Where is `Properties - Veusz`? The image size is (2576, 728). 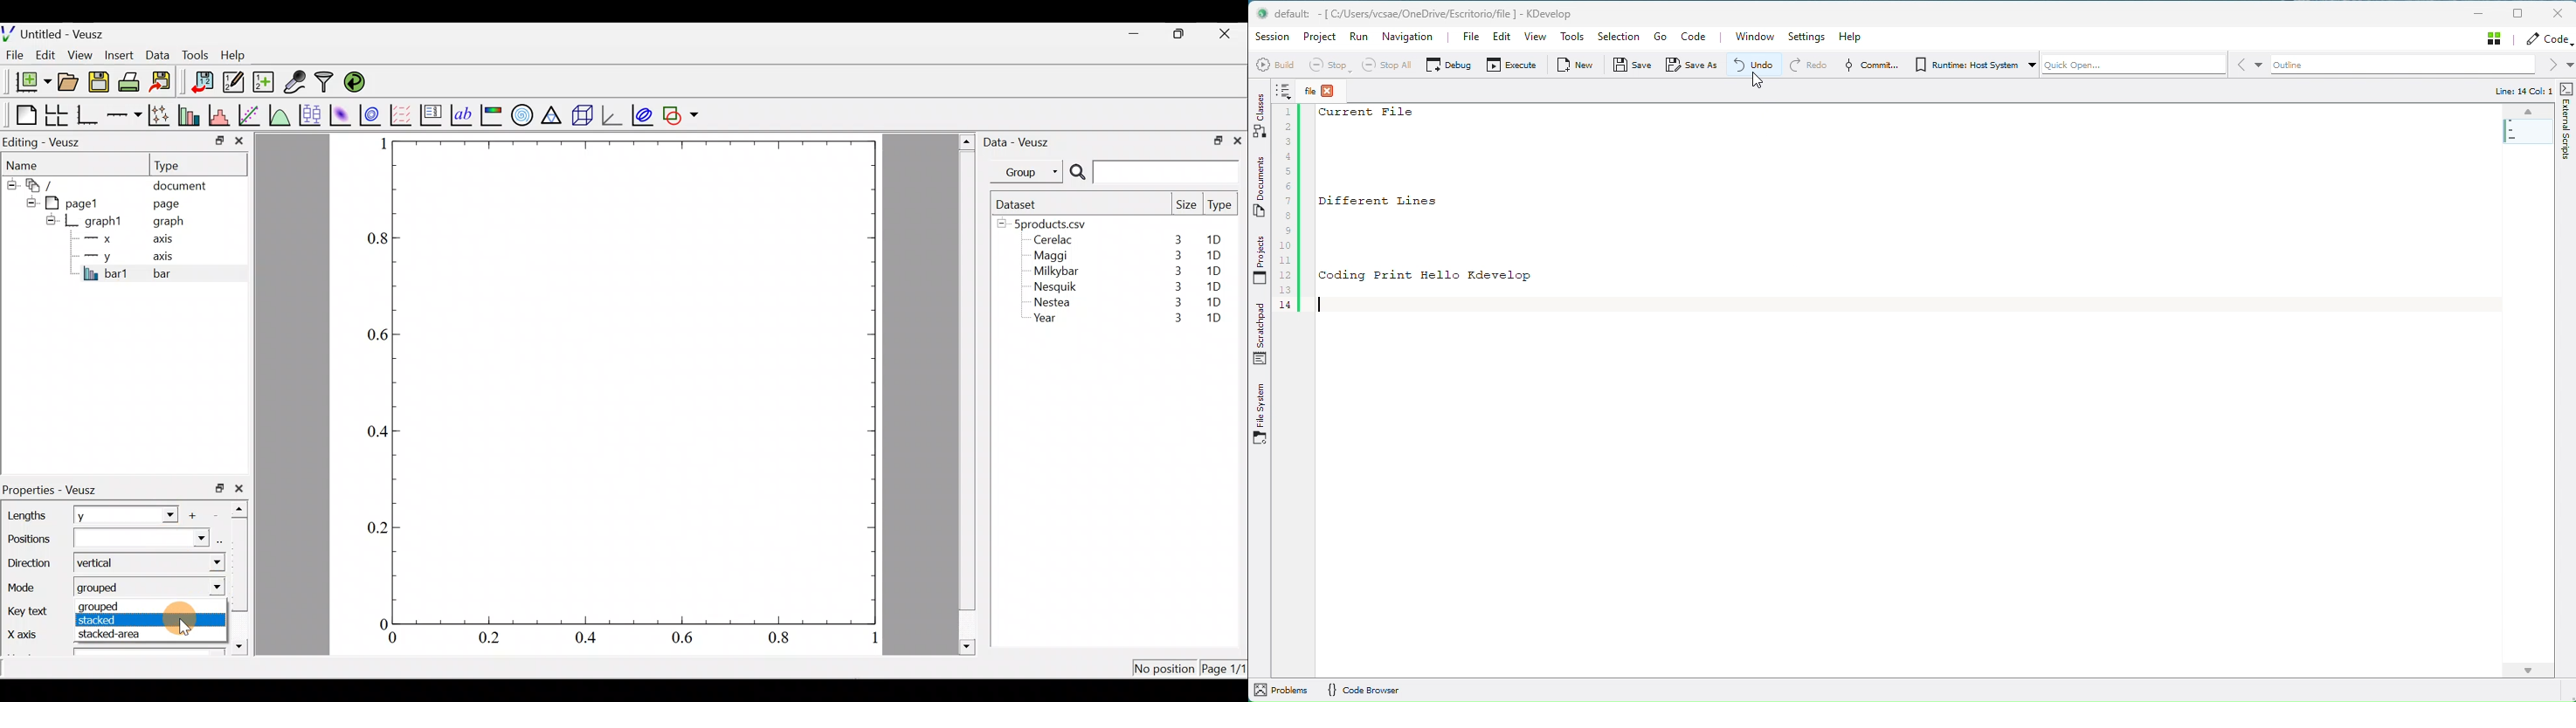 Properties - Veusz is located at coordinates (55, 490).